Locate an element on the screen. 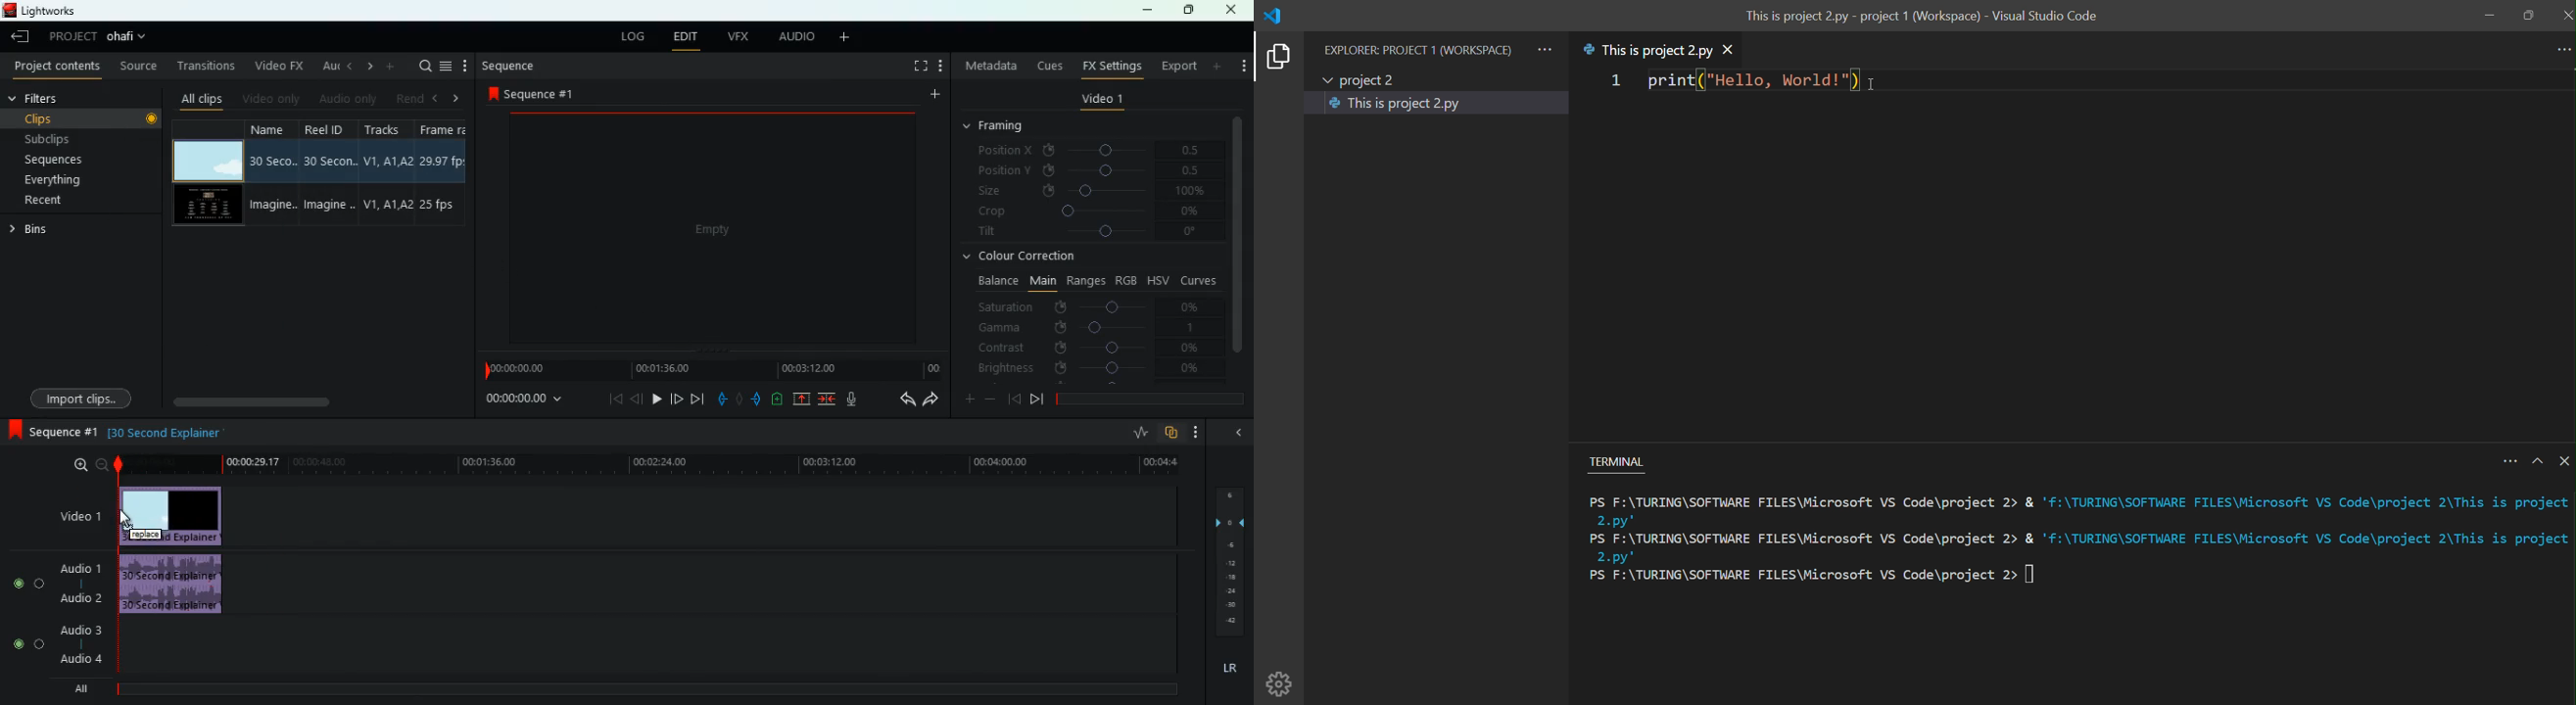 This screenshot has height=728, width=2576. push is located at coordinates (758, 400).